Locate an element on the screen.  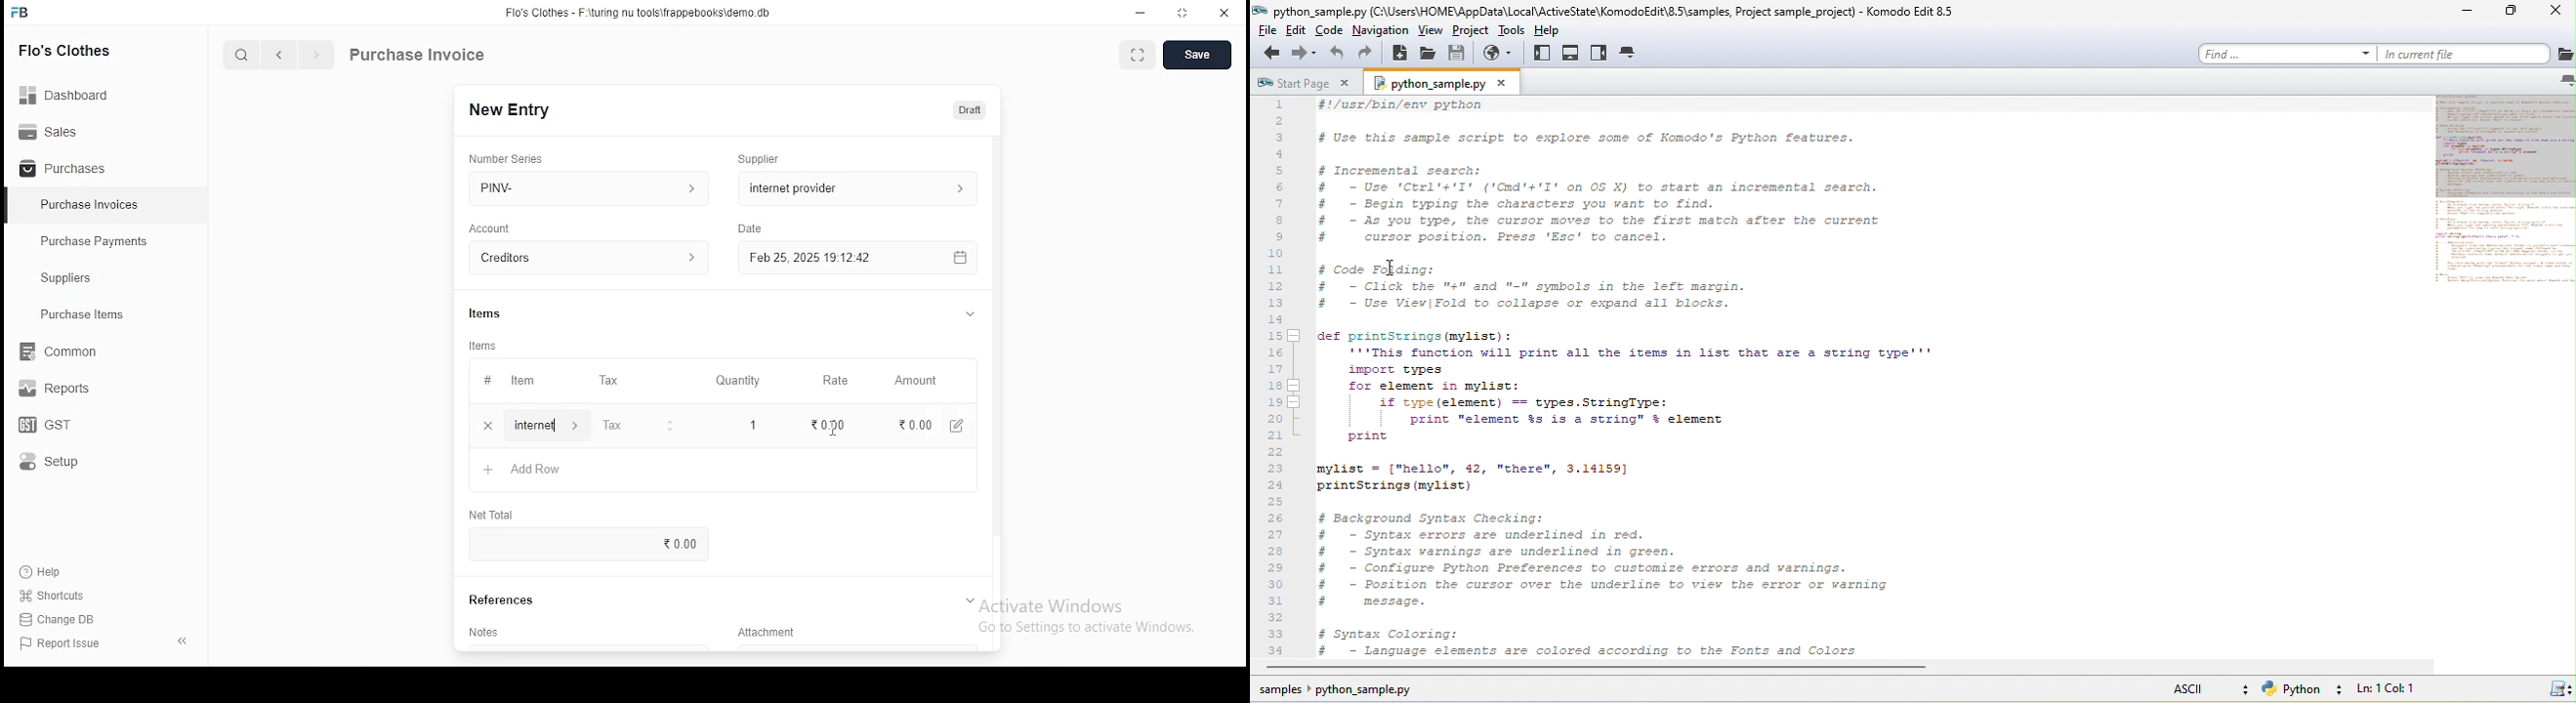
reports is located at coordinates (57, 391).